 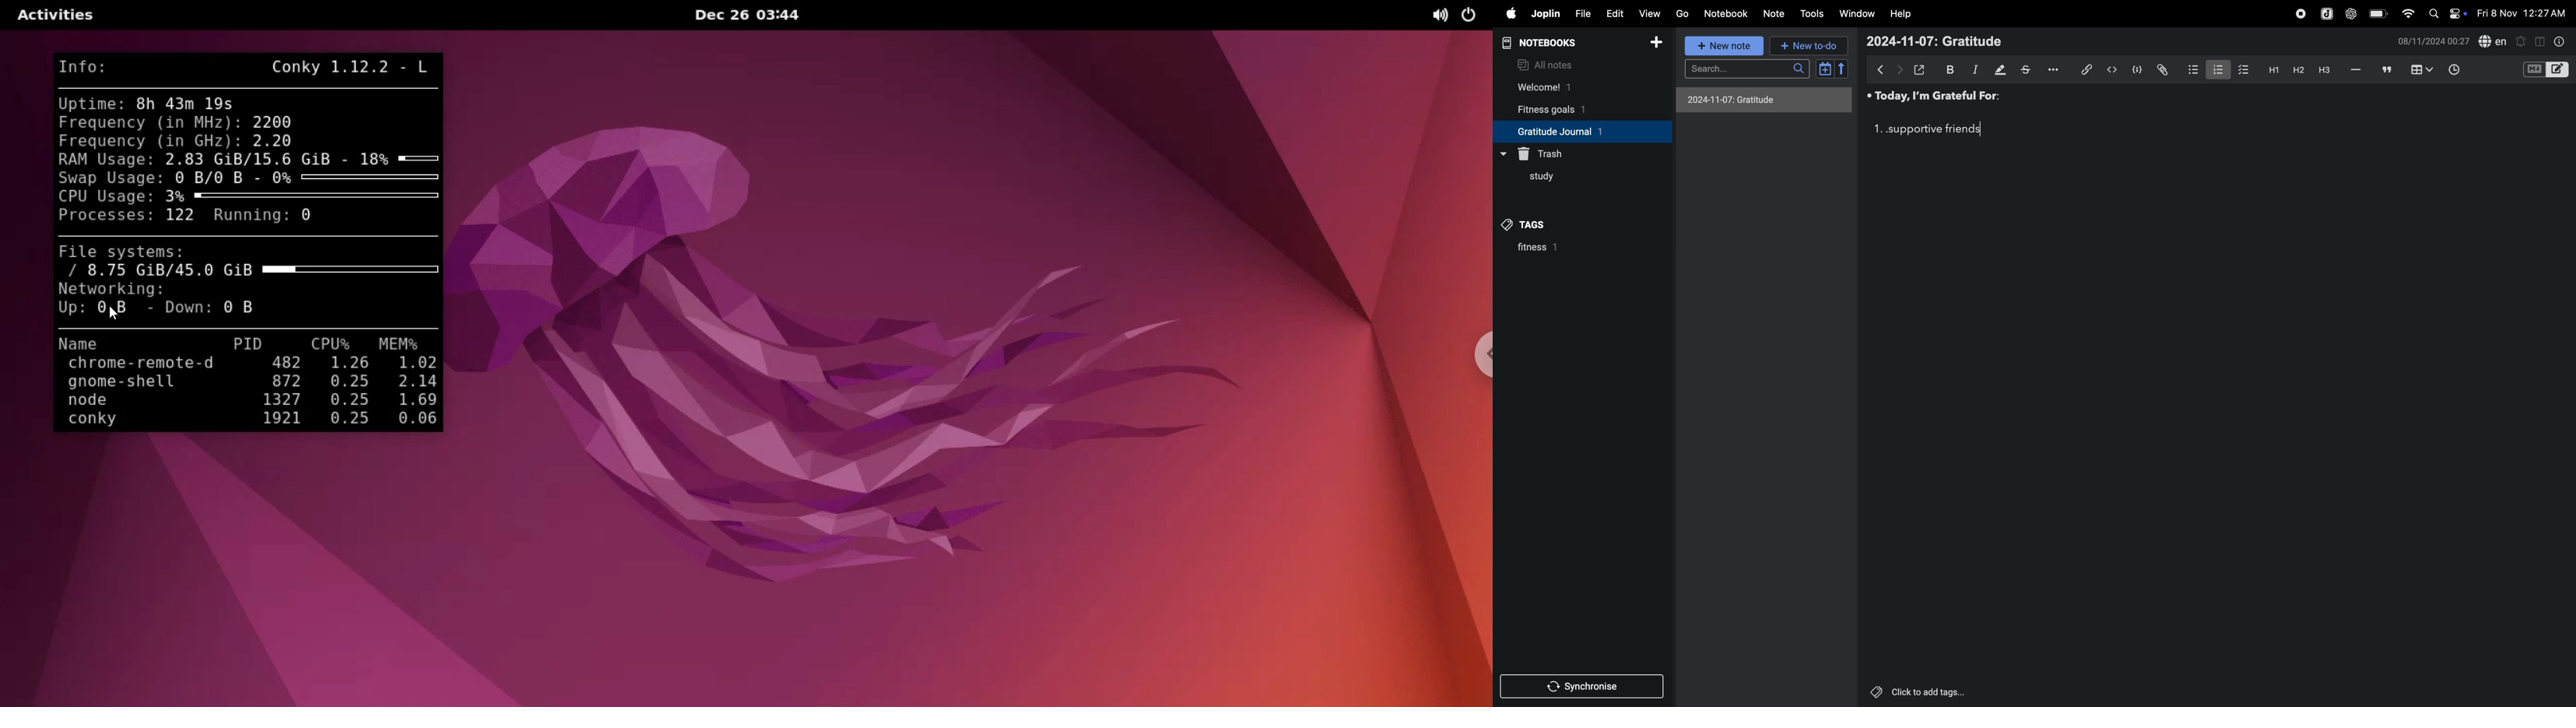 What do you see at coordinates (1683, 13) in the screenshot?
I see `Go` at bounding box center [1683, 13].